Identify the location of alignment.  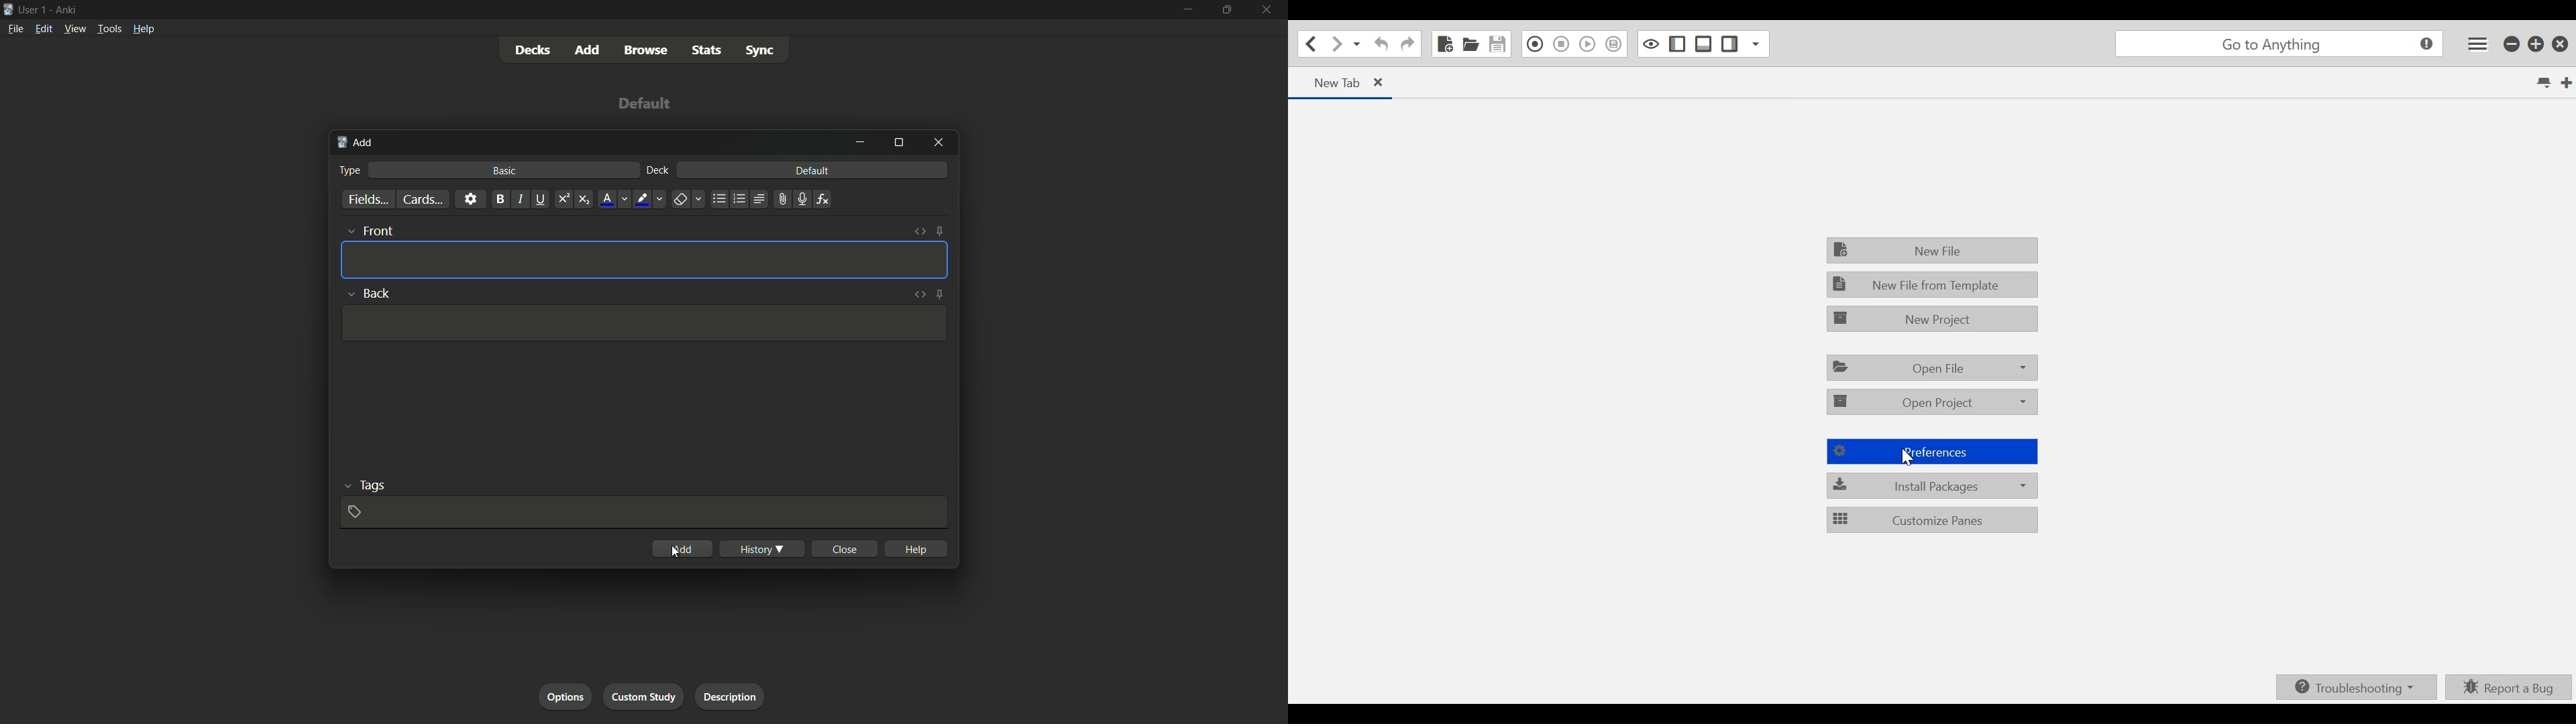
(760, 198).